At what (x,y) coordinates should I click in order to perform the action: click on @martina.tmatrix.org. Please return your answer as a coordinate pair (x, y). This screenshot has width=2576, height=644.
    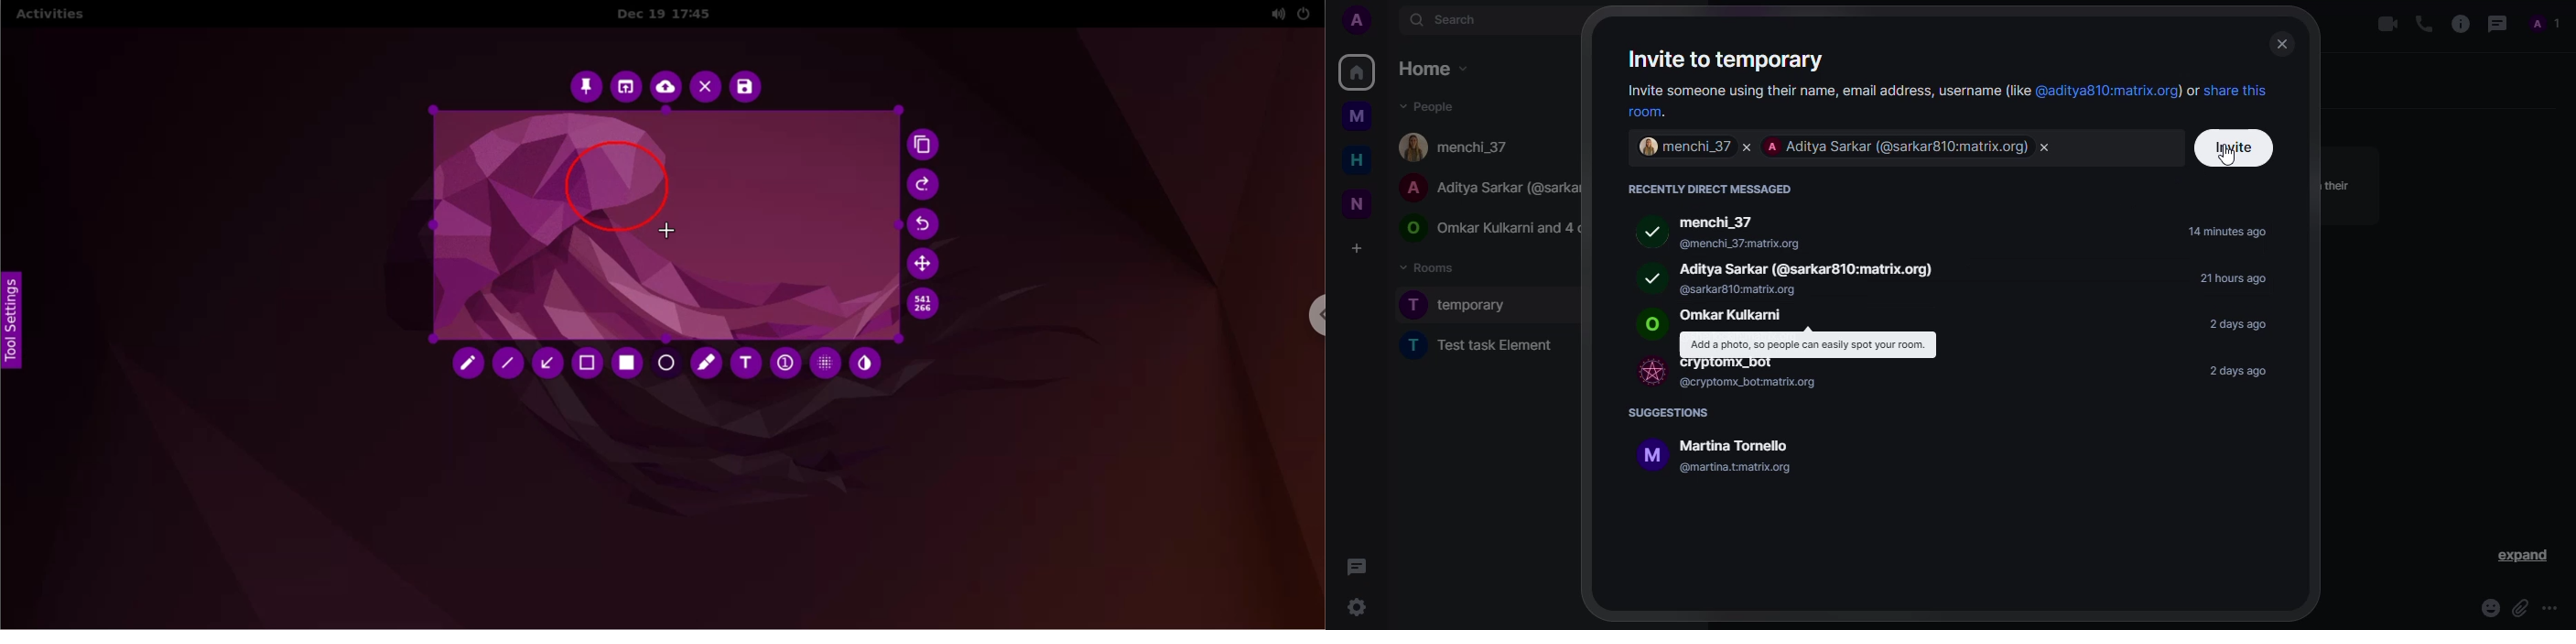
    Looking at the image, I should click on (1737, 467).